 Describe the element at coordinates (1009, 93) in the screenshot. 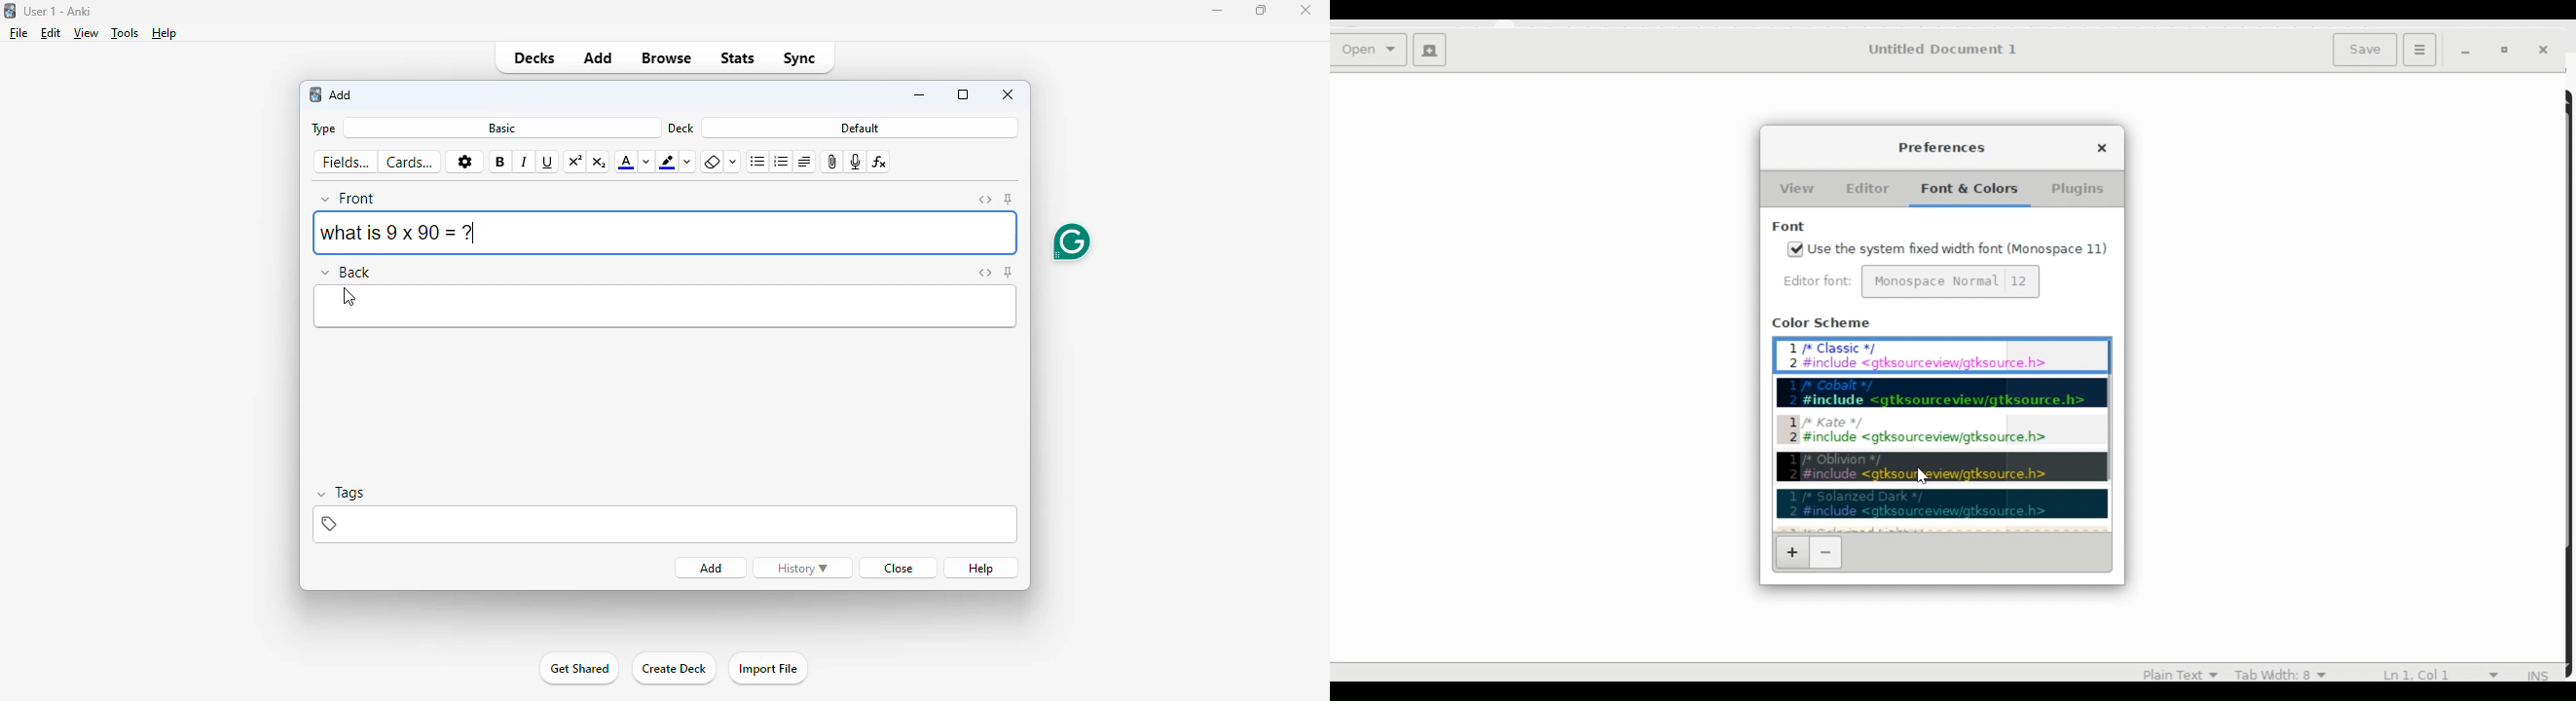

I see `close` at that location.